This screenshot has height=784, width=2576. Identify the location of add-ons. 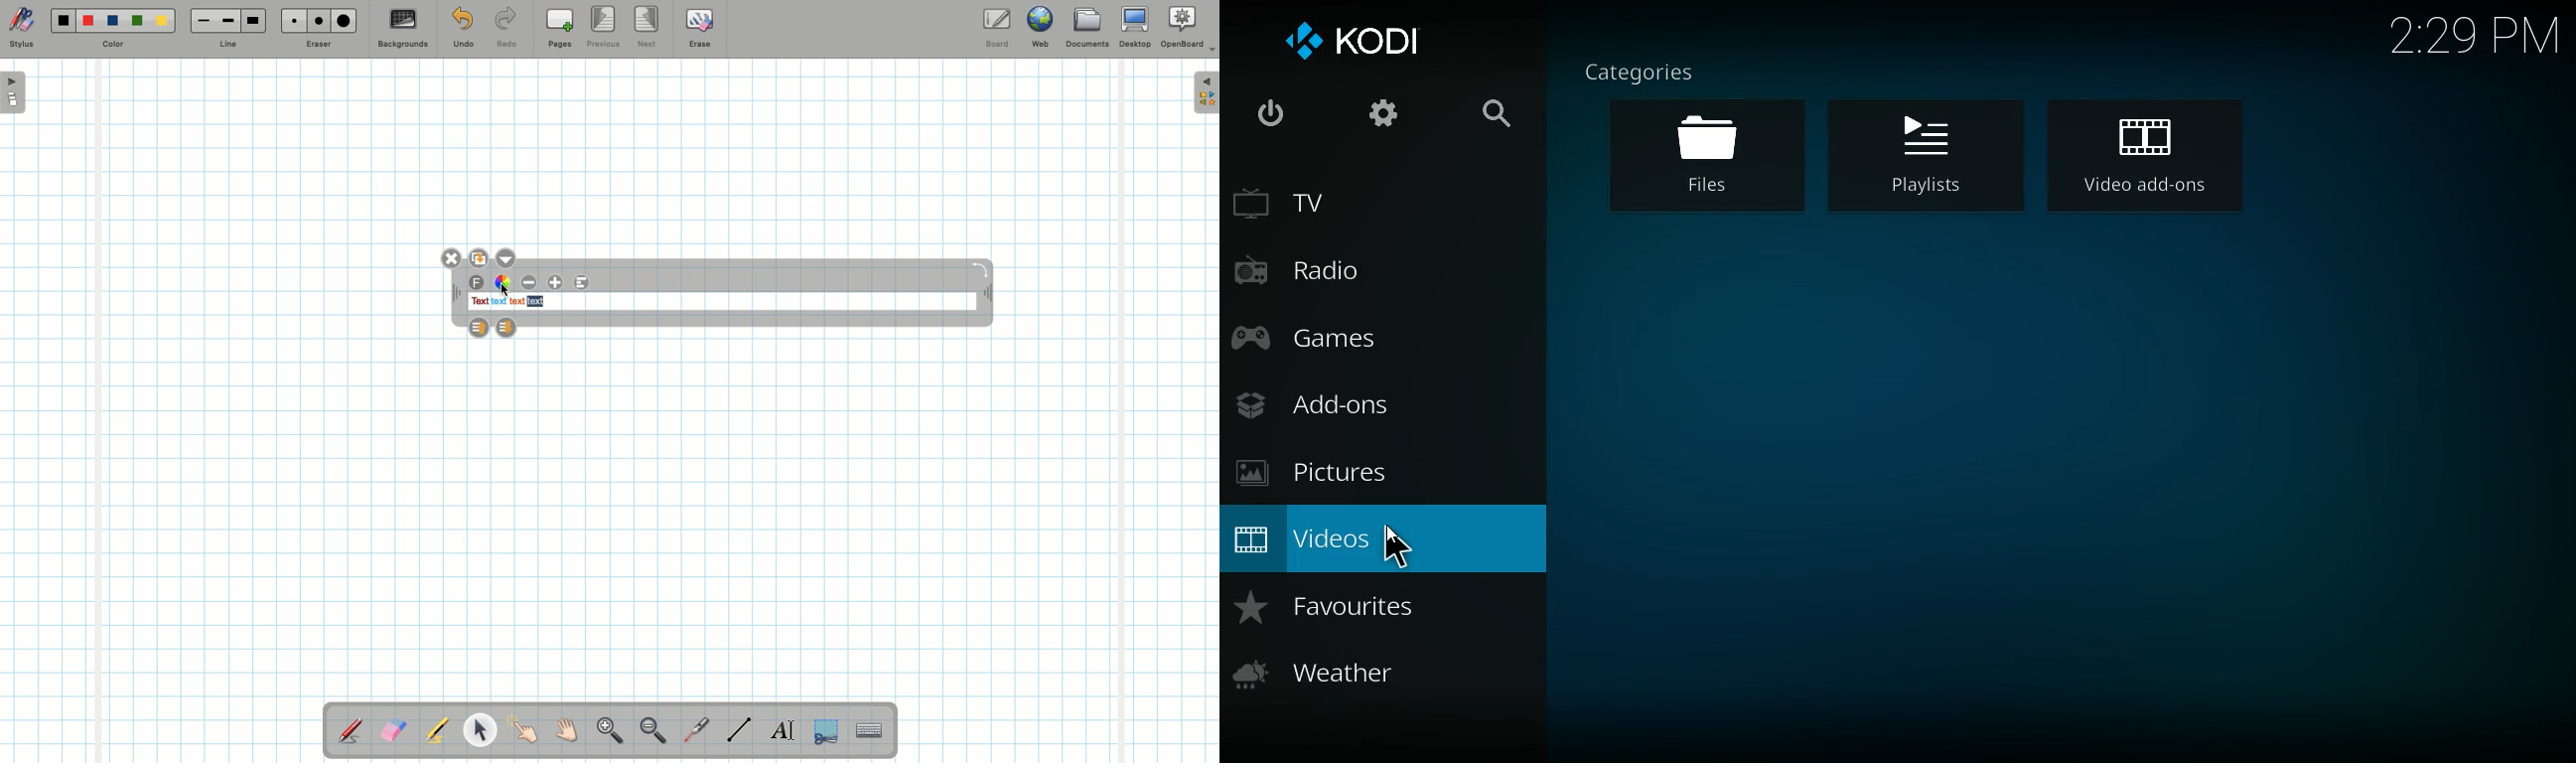
(1373, 403).